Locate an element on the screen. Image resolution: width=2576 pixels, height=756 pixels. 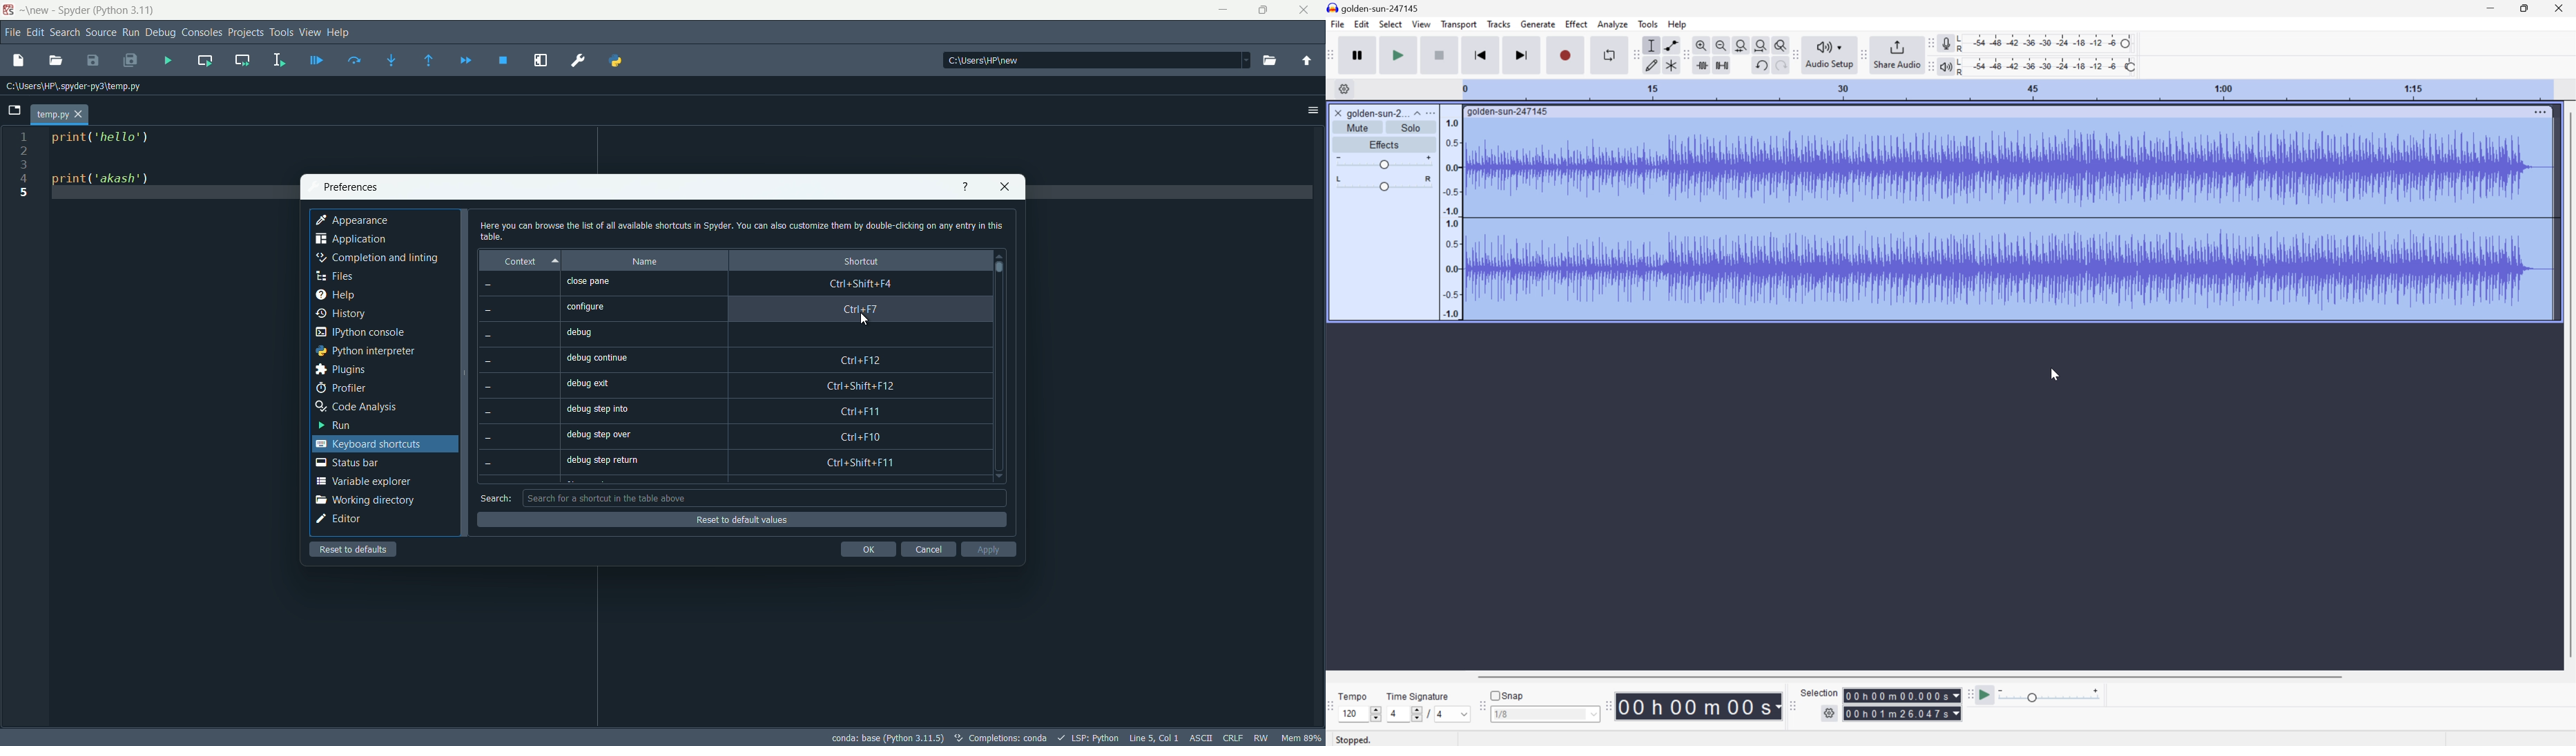
Envelop tool is located at coordinates (1669, 45).